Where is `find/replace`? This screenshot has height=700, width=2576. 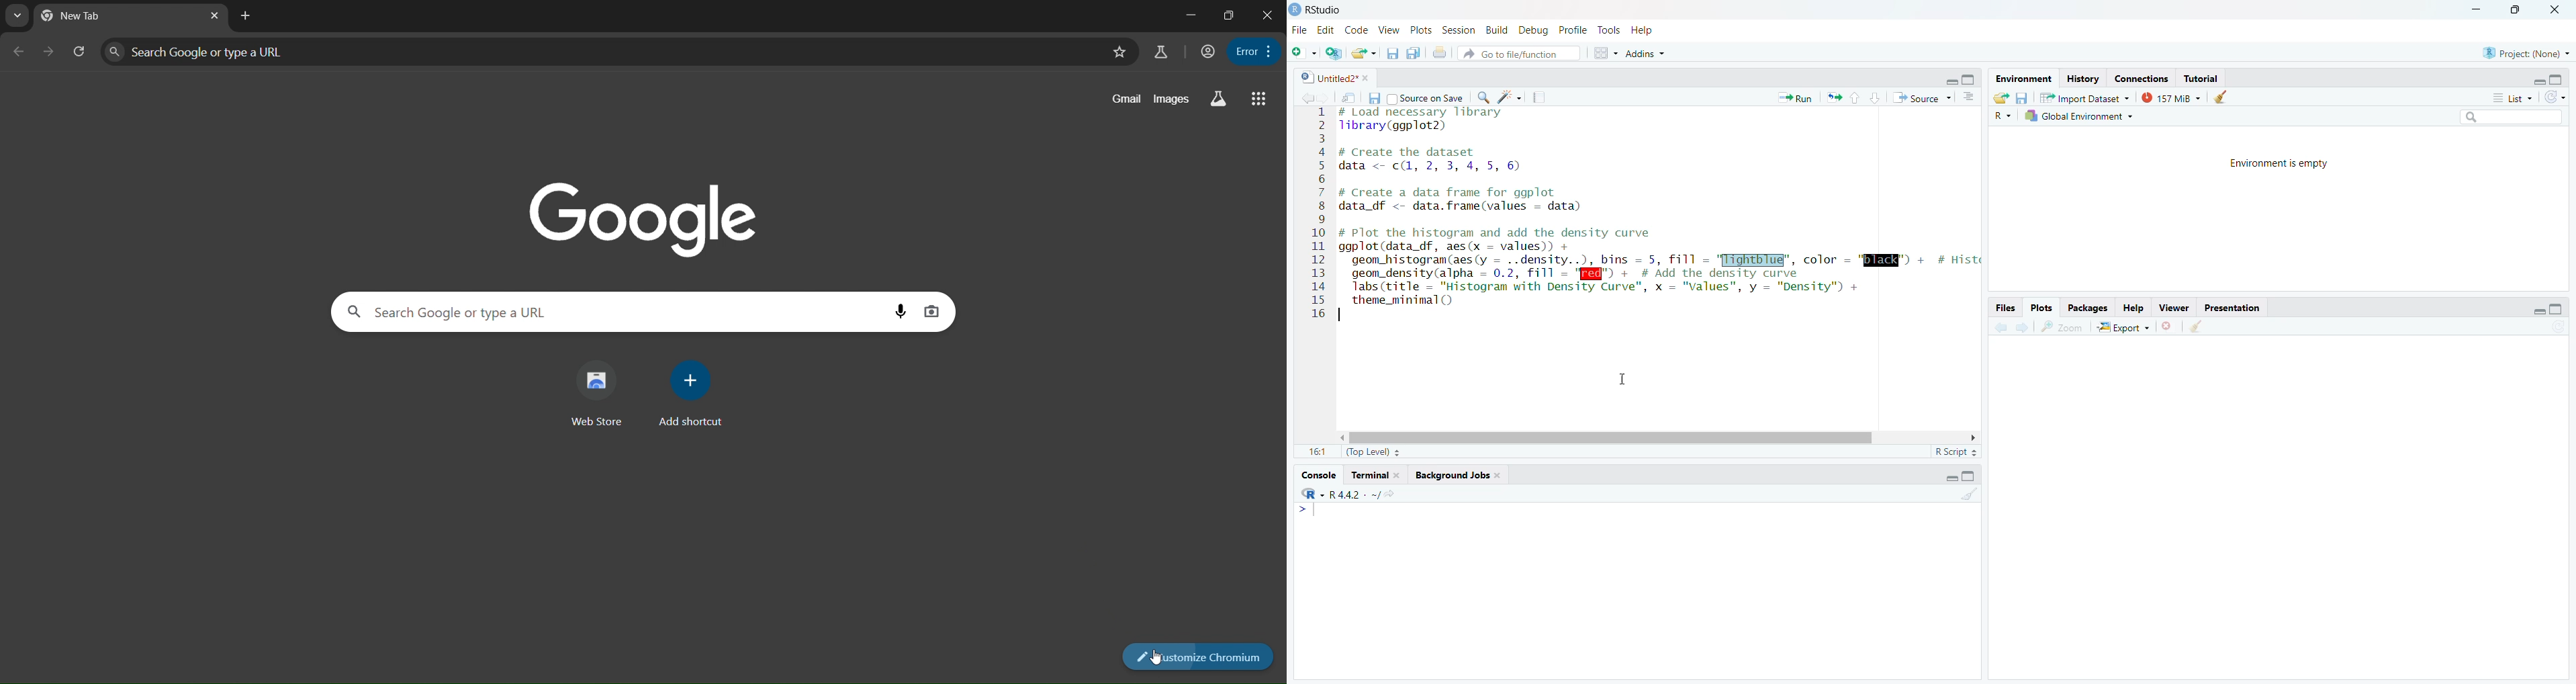
find/replace is located at coordinates (1485, 97).